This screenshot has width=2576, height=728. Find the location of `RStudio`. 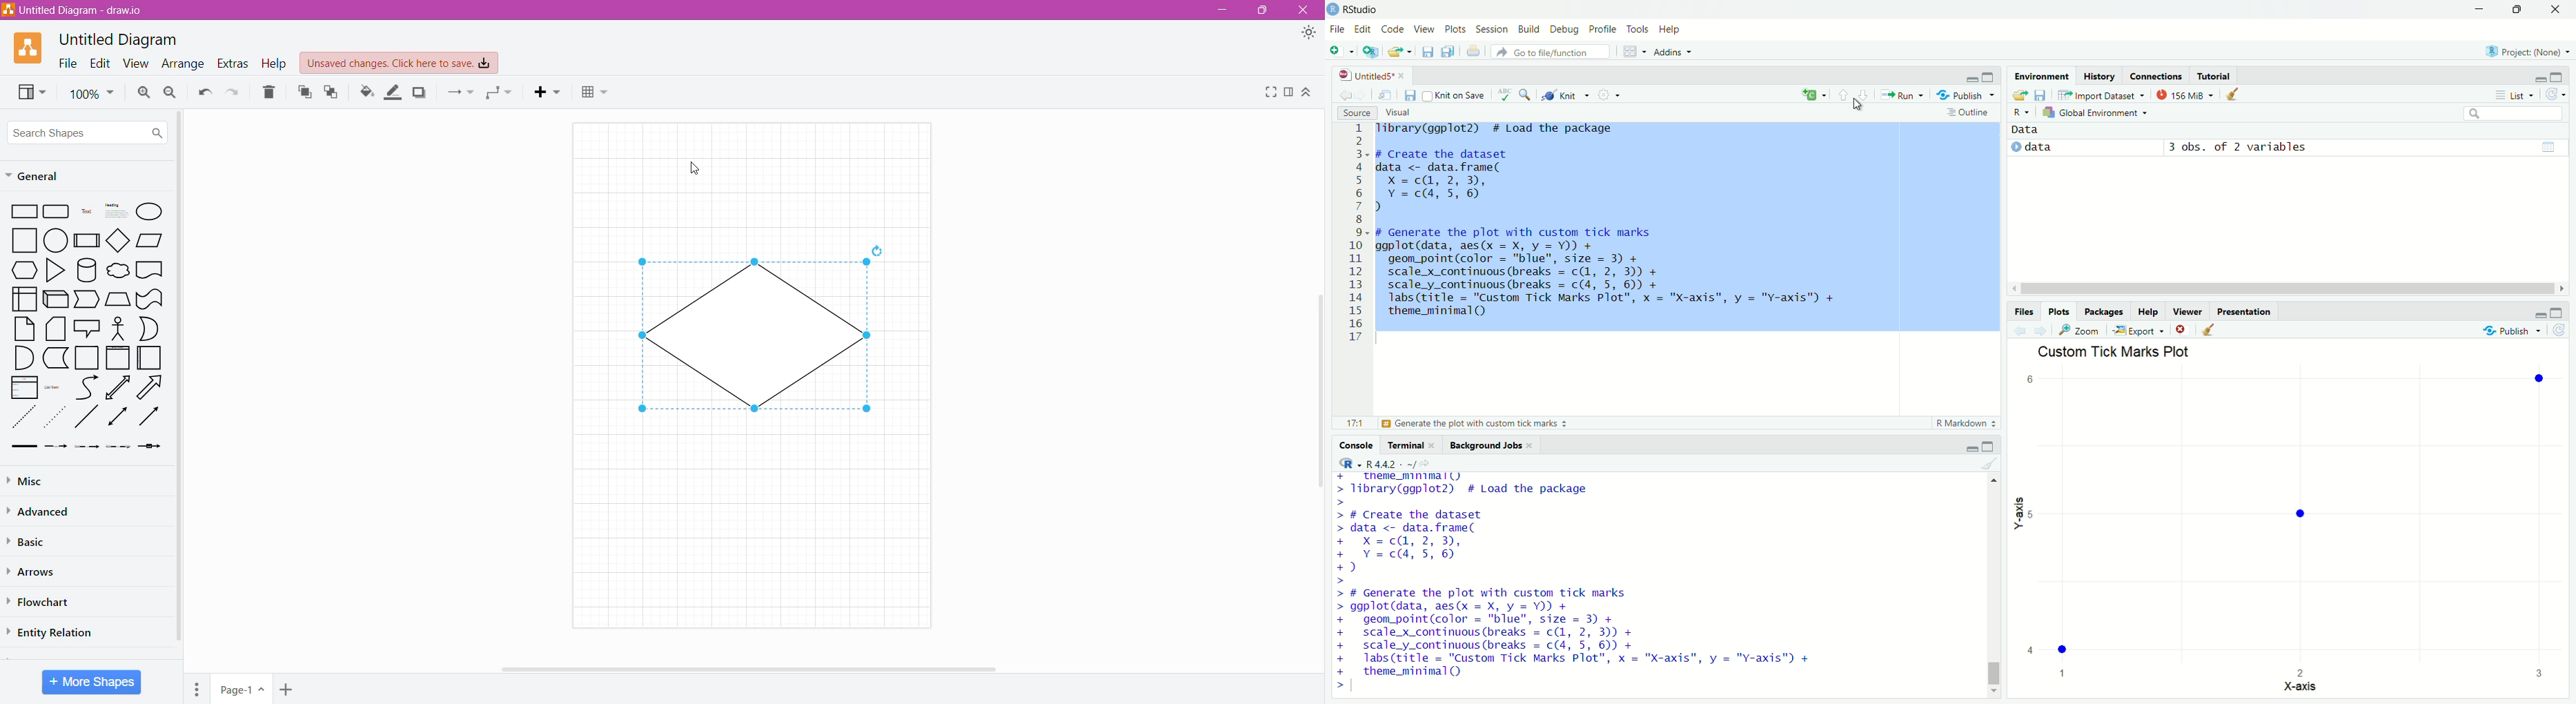

RStudio is located at coordinates (1363, 9).